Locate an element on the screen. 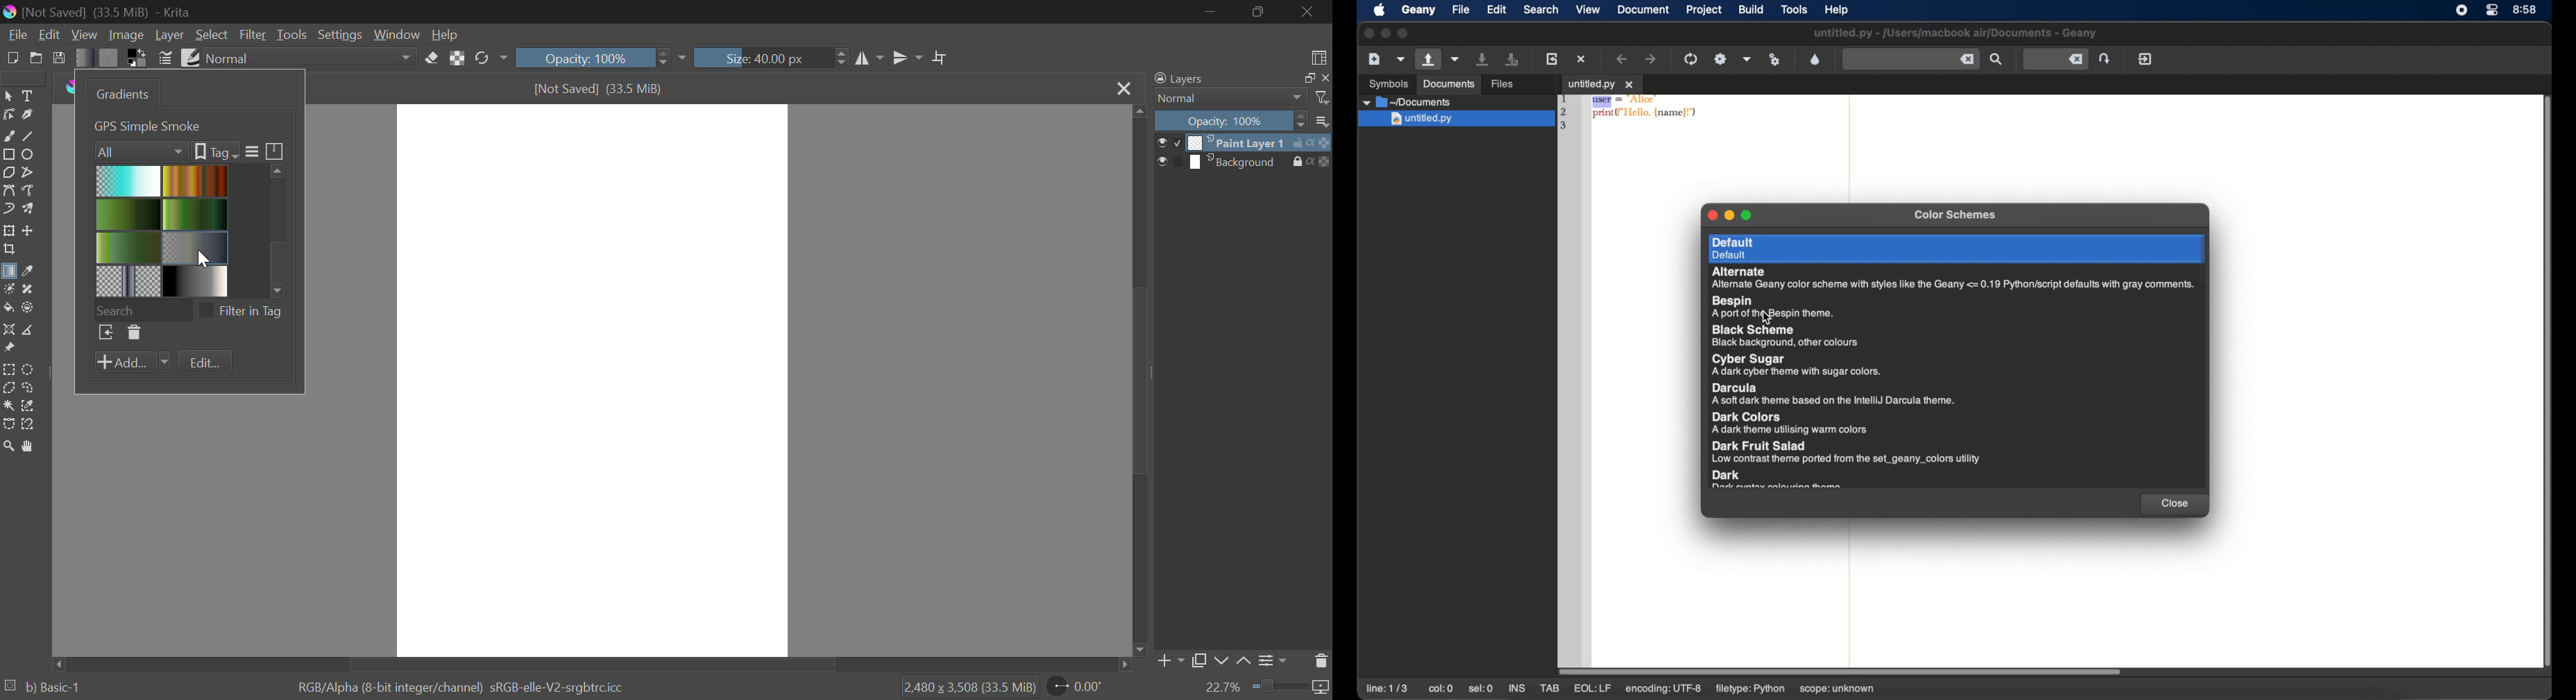 Image resolution: width=2576 pixels, height=700 pixels. Layers is located at coordinates (1179, 79).